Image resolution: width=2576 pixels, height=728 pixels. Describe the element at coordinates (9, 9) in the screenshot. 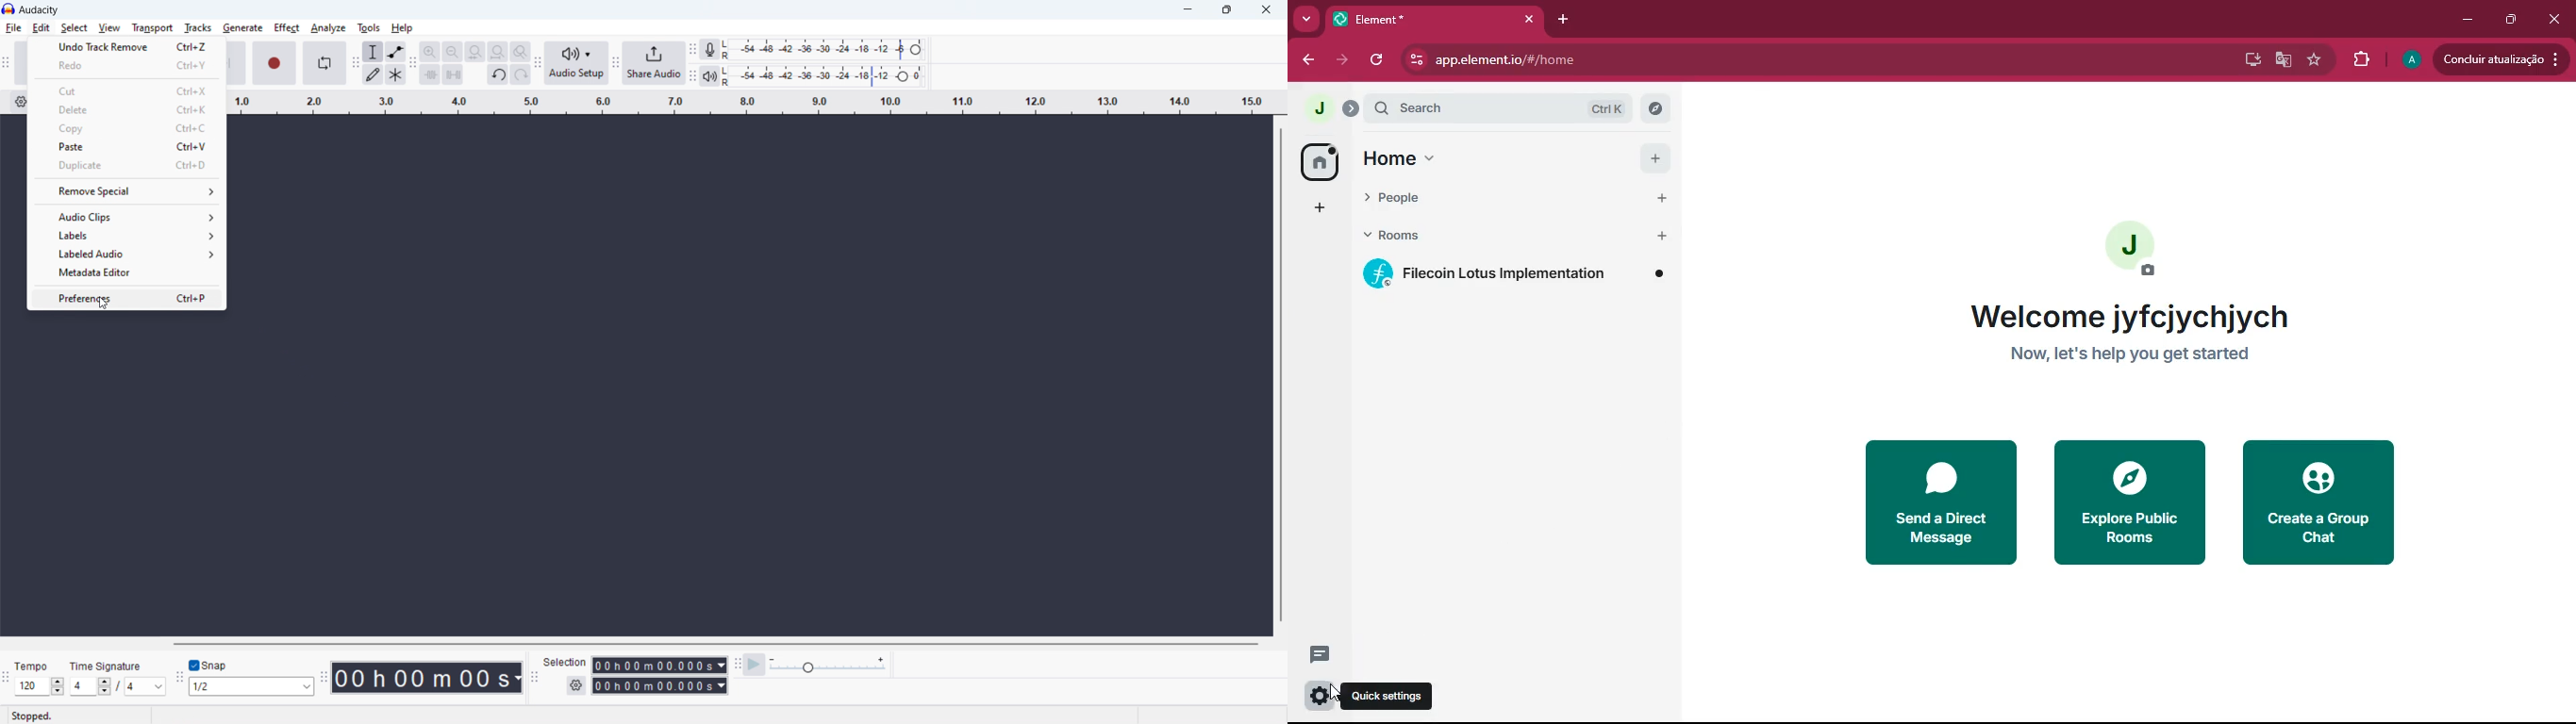

I see `logo` at that location.